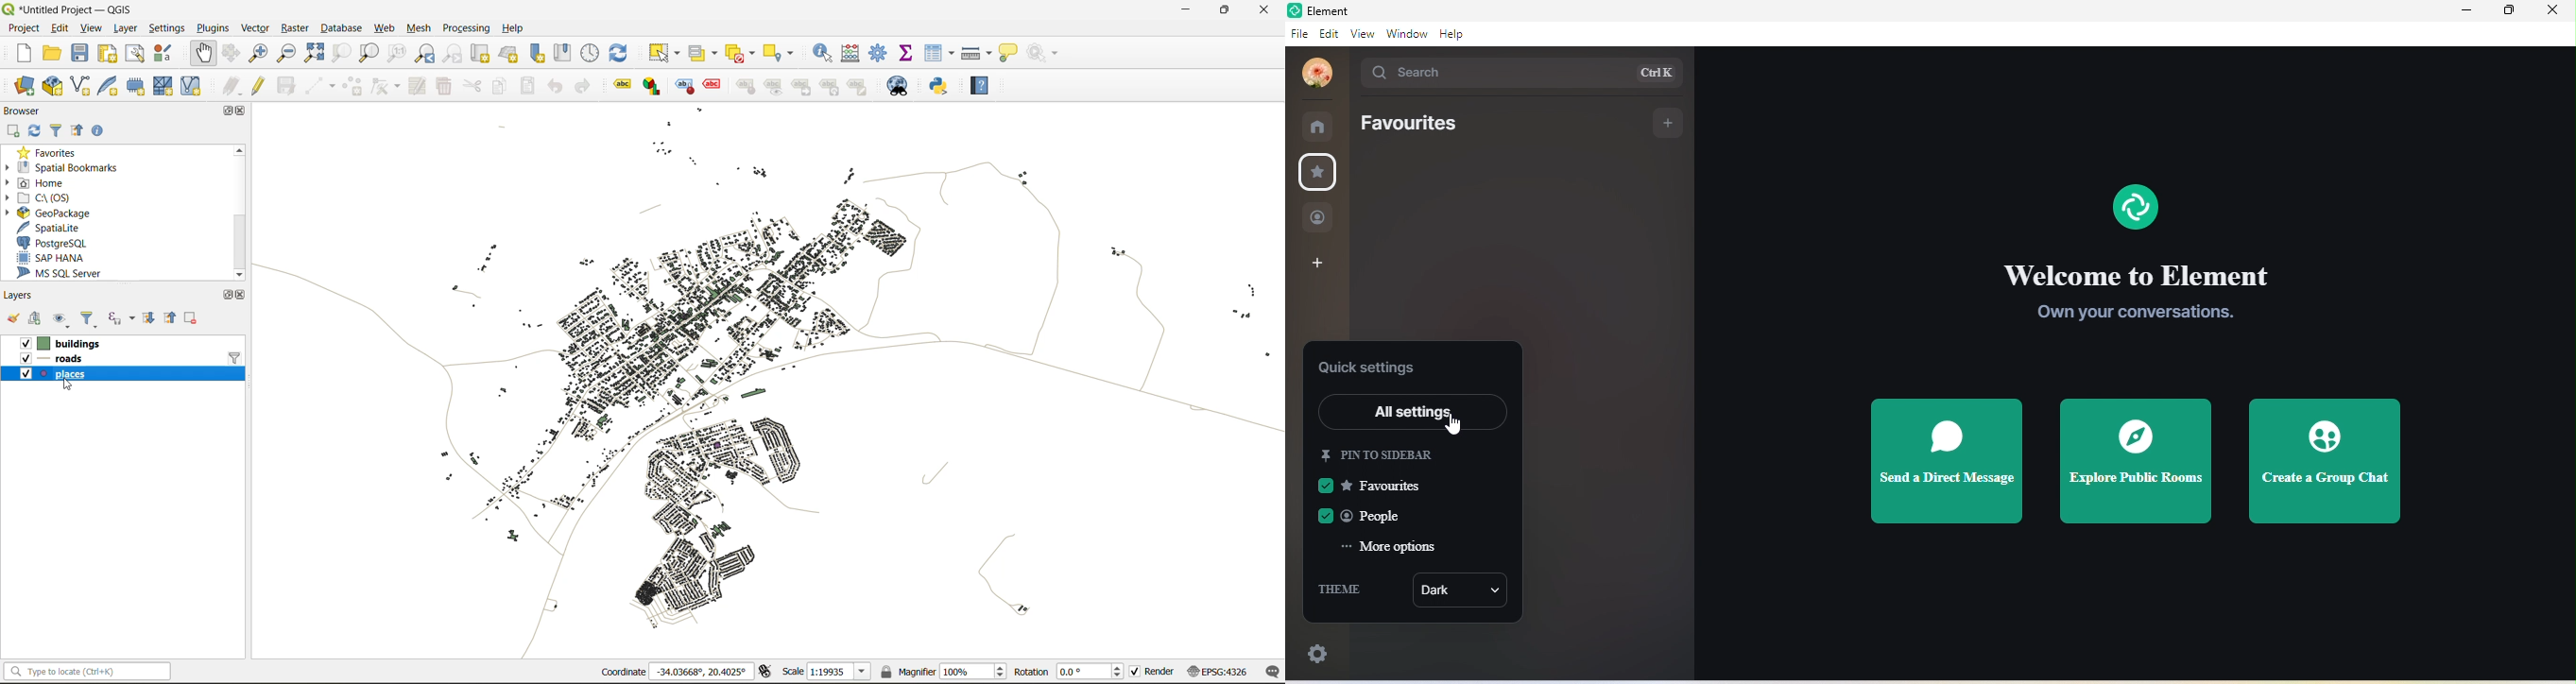 The image size is (2576, 700). What do you see at coordinates (37, 130) in the screenshot?
I see `refresh` at bounding box center [37, 130].